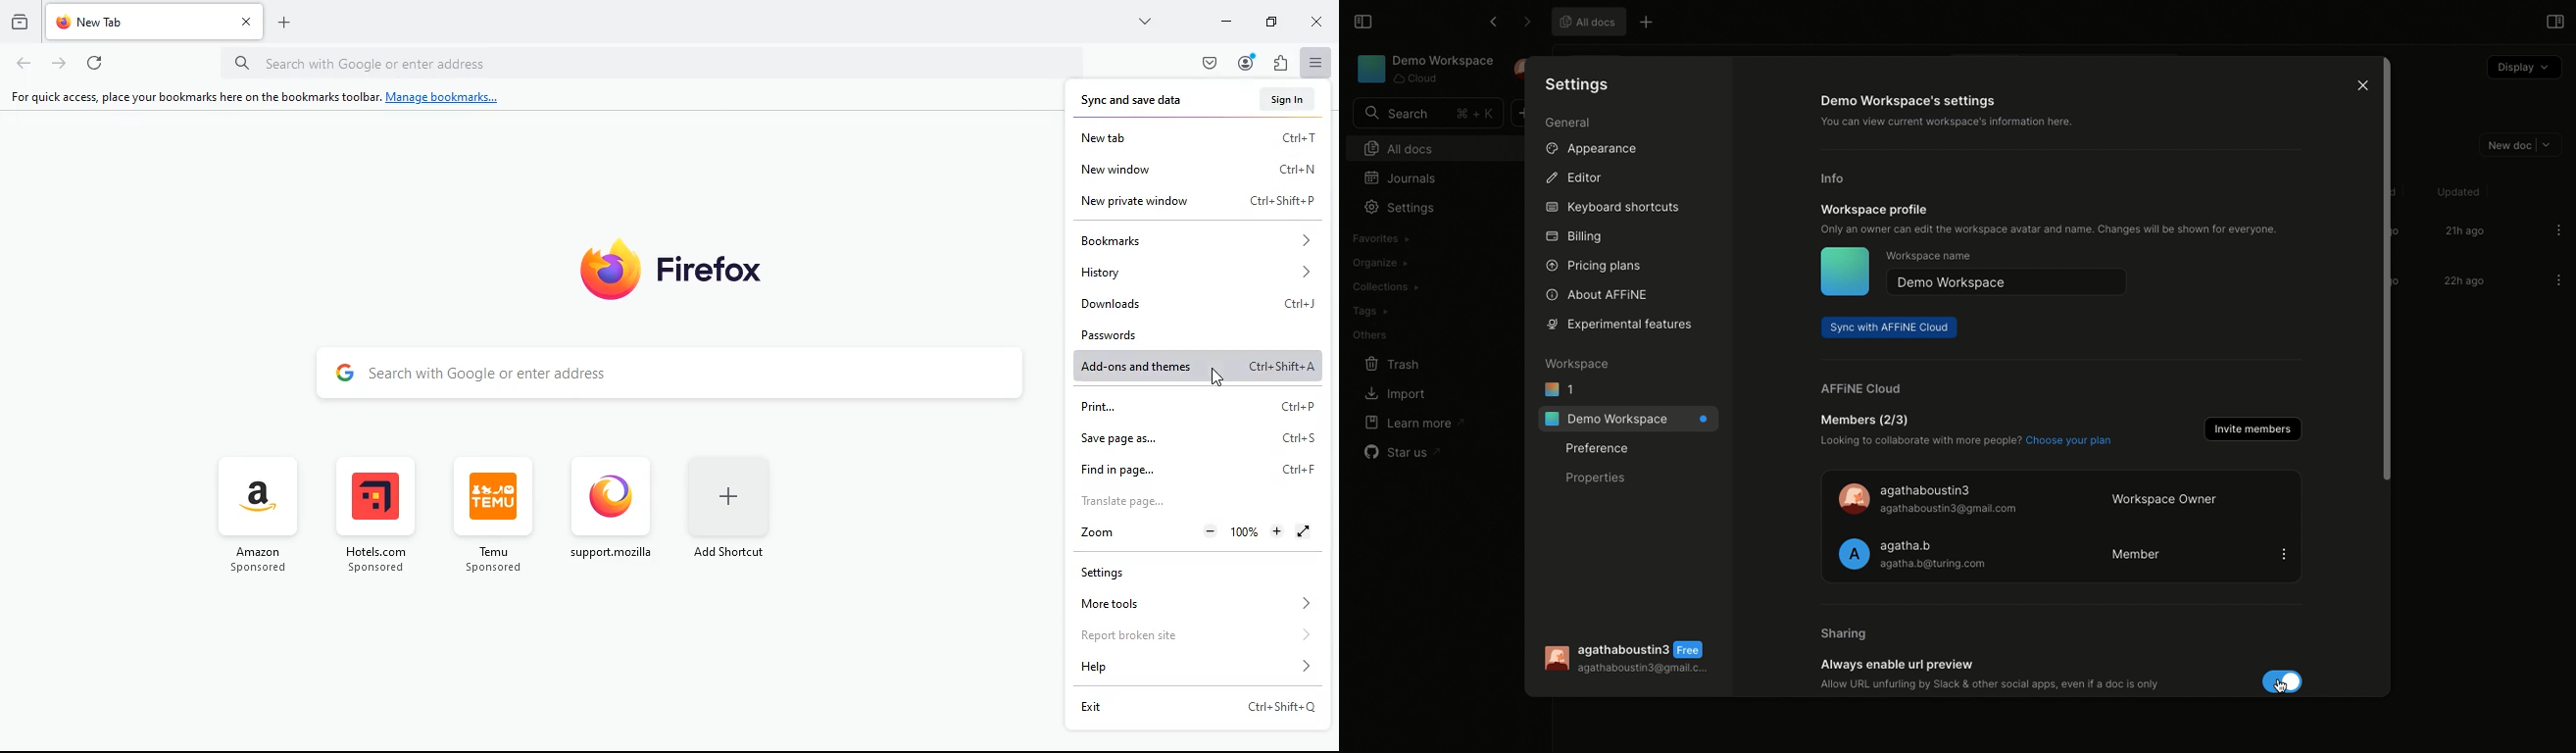 Image resolution: width=2576 pixels, height=756 pixels. I want to click on save page as   ctrl+s, so click(1205, 439).